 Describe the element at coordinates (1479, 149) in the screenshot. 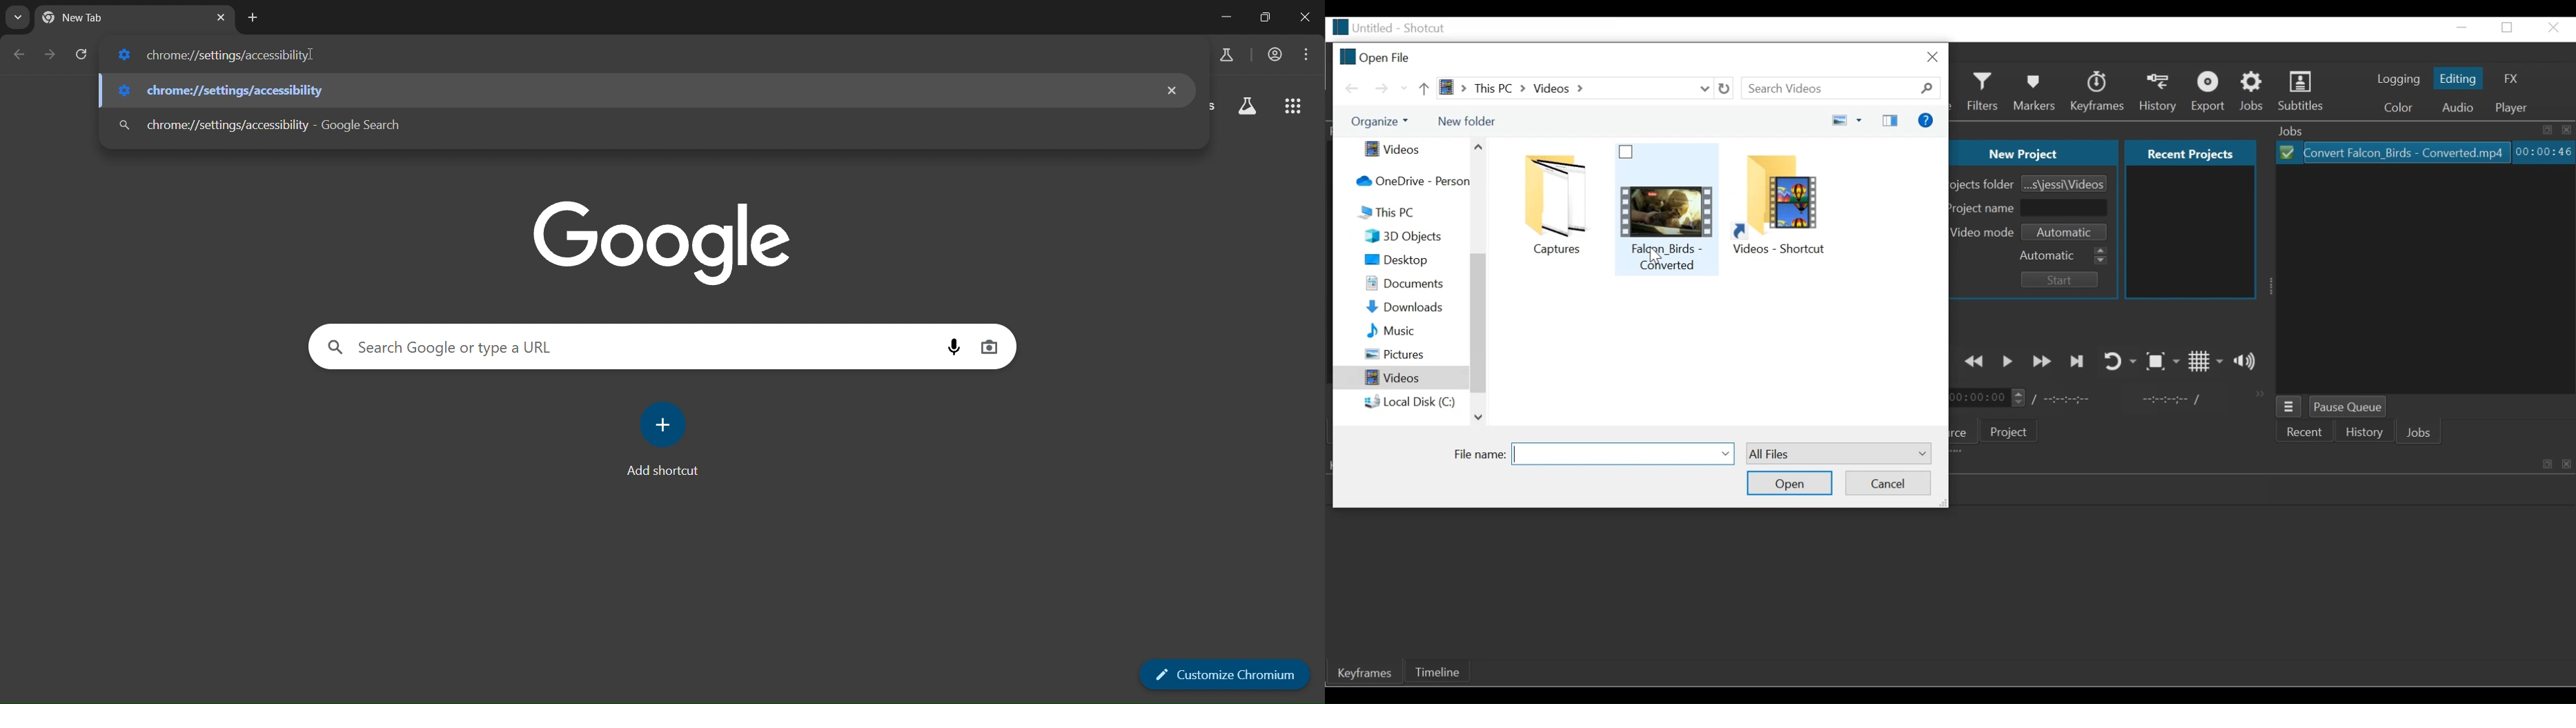

I see `Scroll up` at that location.